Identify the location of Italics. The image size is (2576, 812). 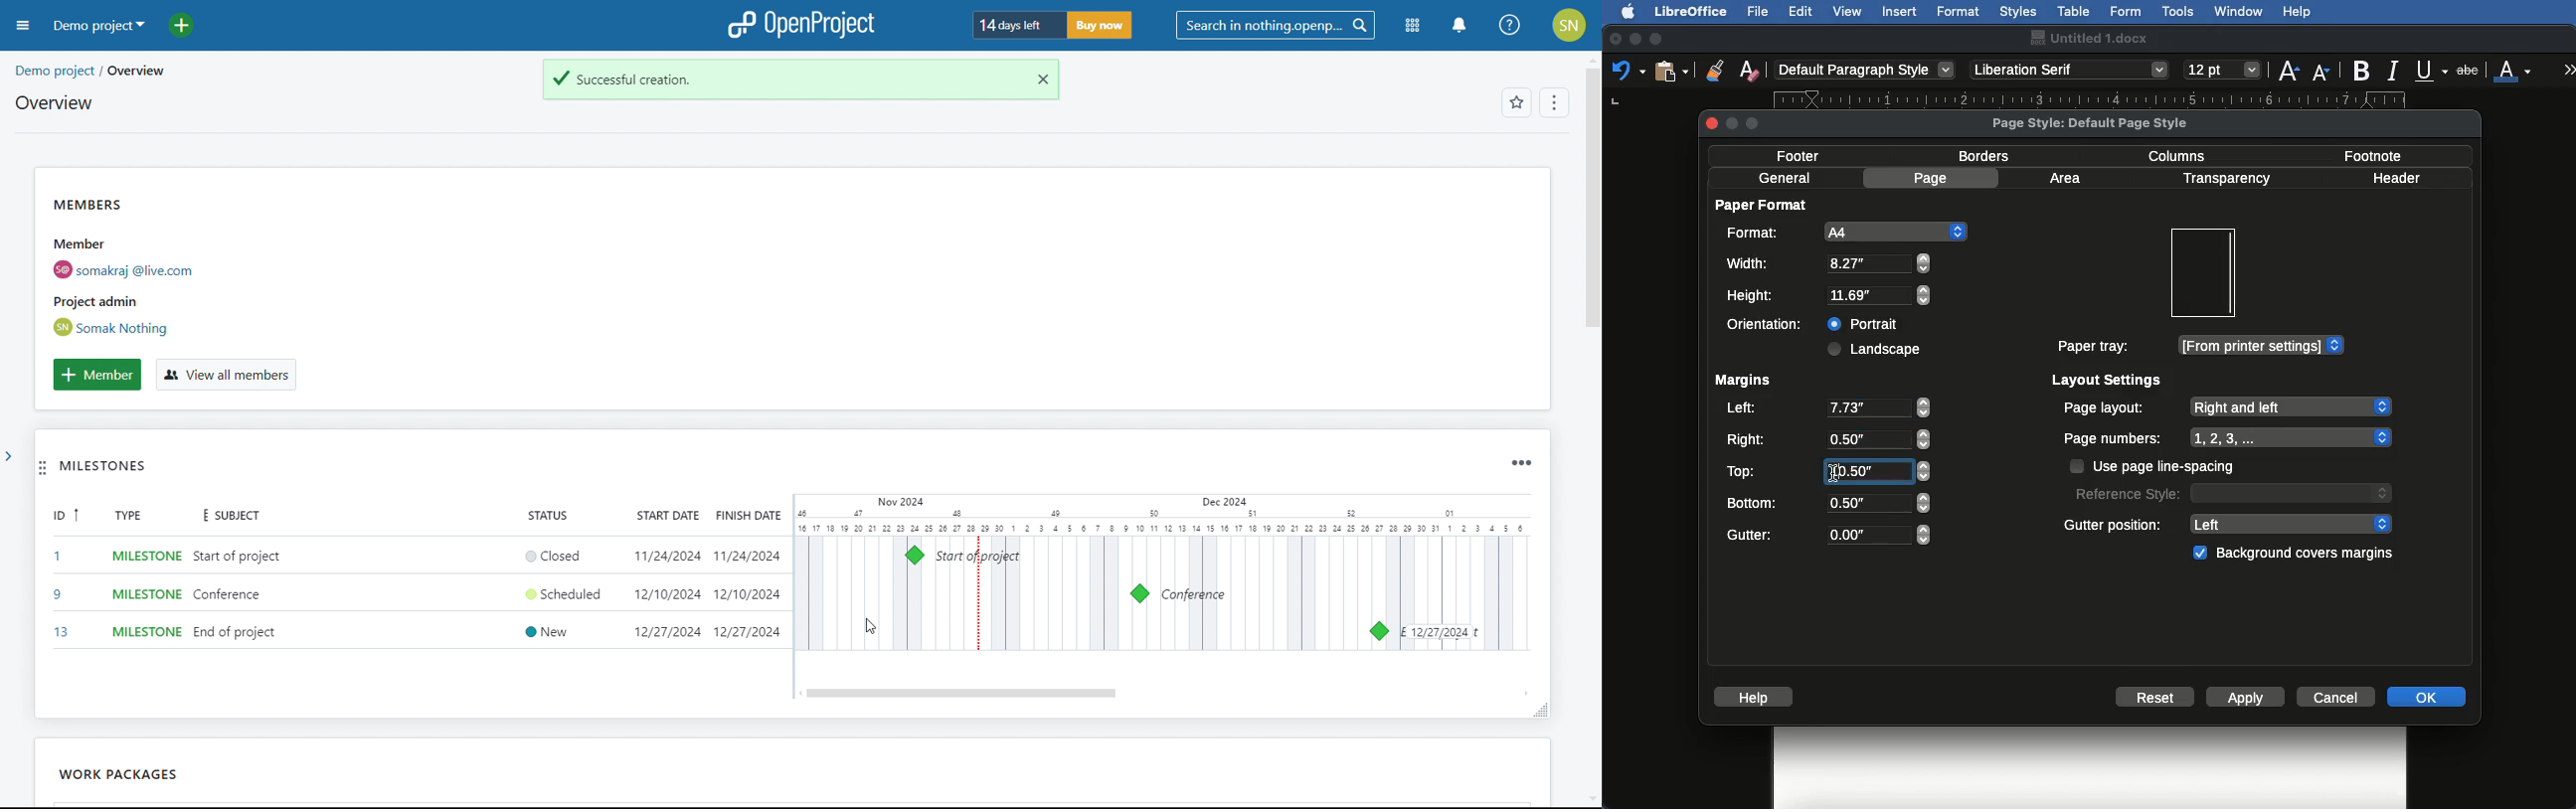
(2396, 69).